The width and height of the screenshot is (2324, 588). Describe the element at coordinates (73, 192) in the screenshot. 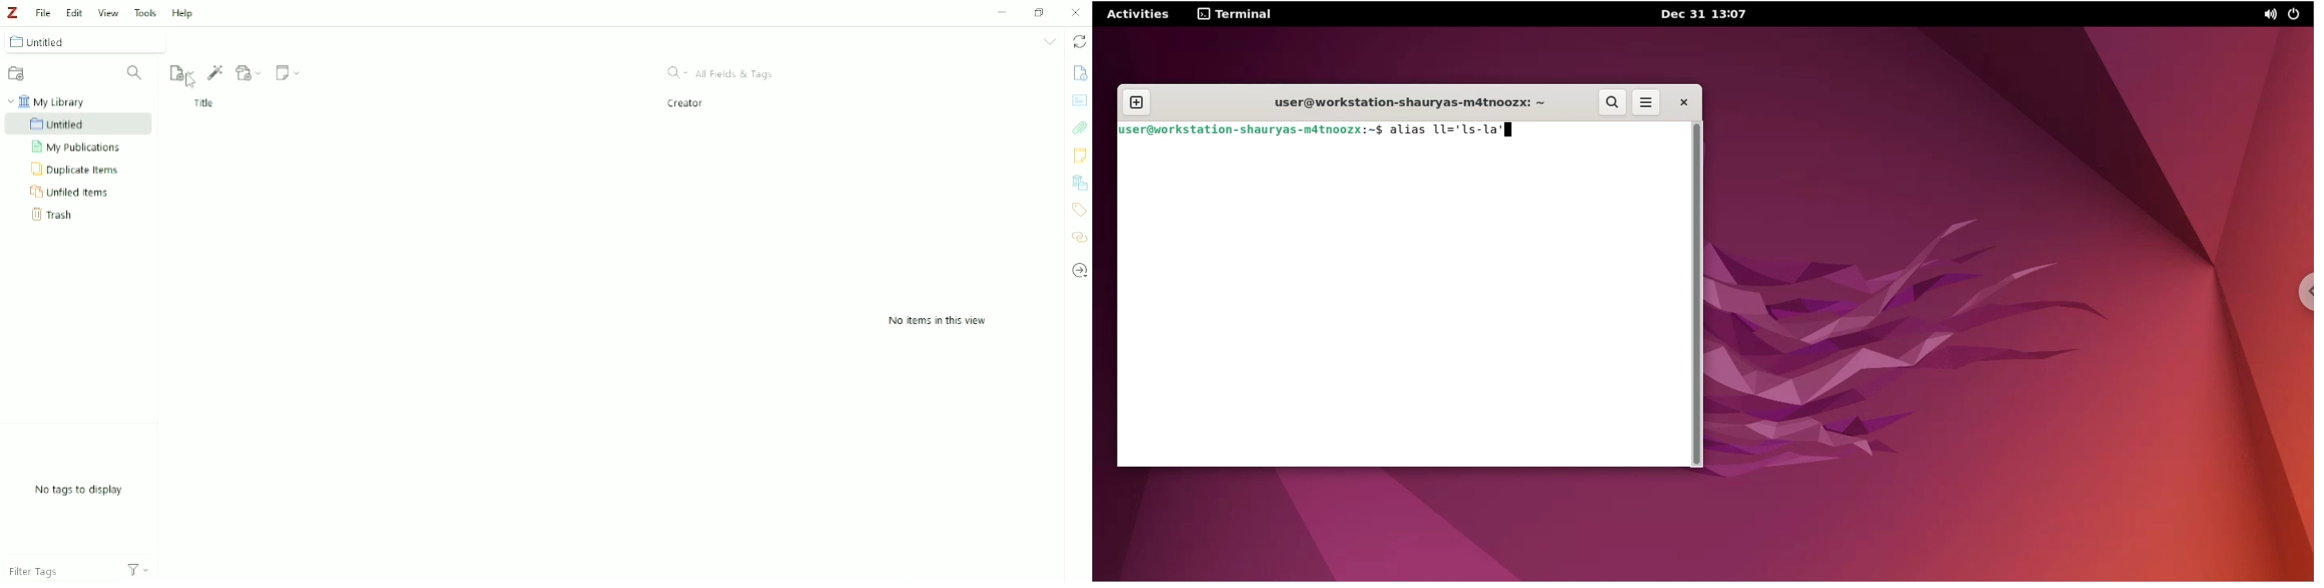

I see `Unfiled Items` at that location.